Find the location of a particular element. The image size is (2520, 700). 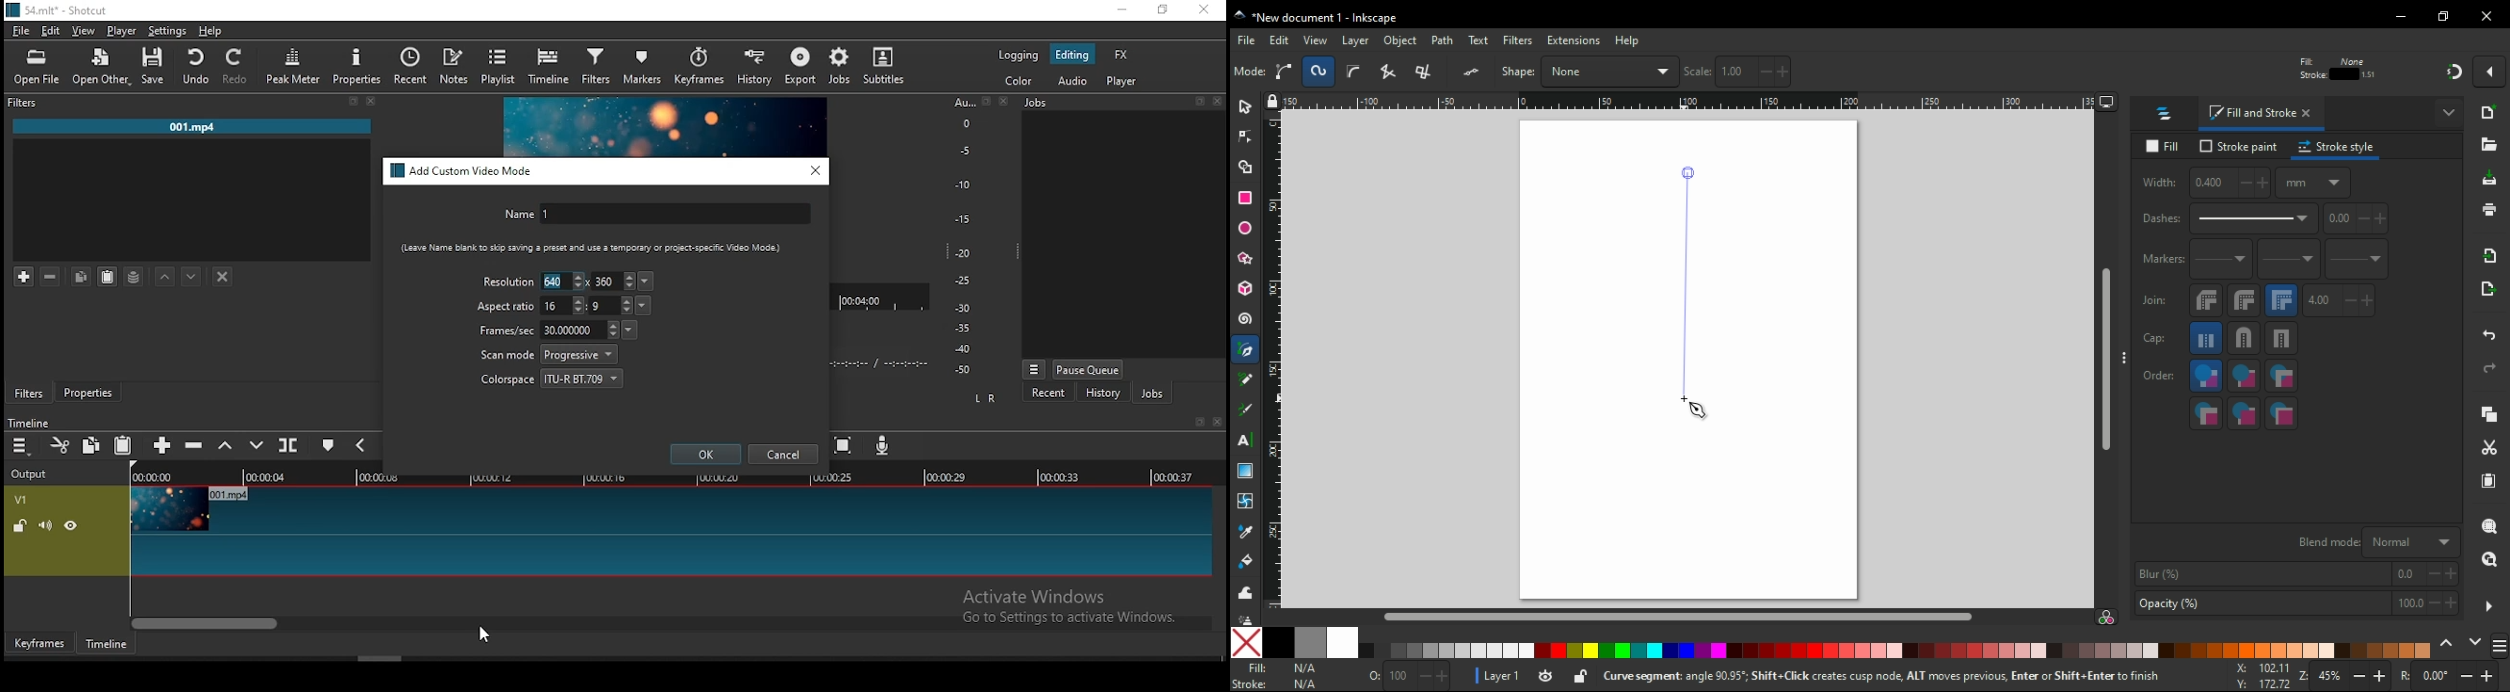

player is located at coordinates (1124, 82).